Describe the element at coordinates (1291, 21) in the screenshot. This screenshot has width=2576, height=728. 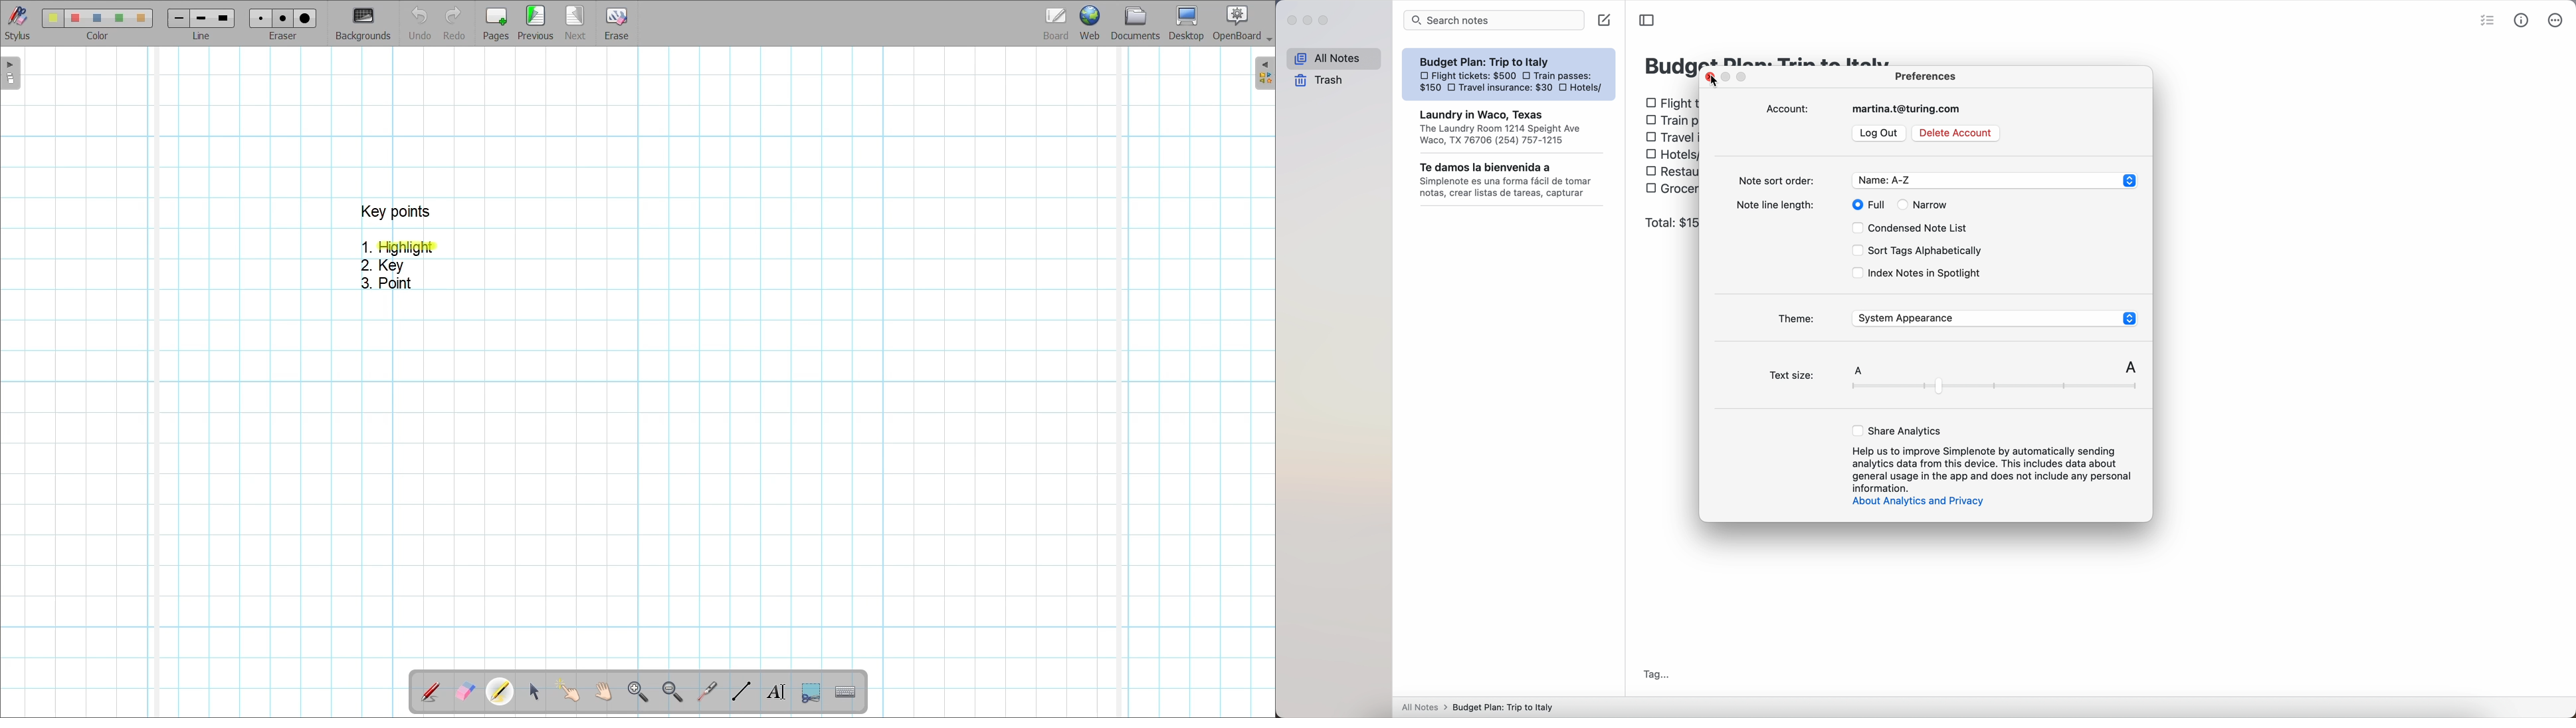
I see `close Simplenote` at that location.